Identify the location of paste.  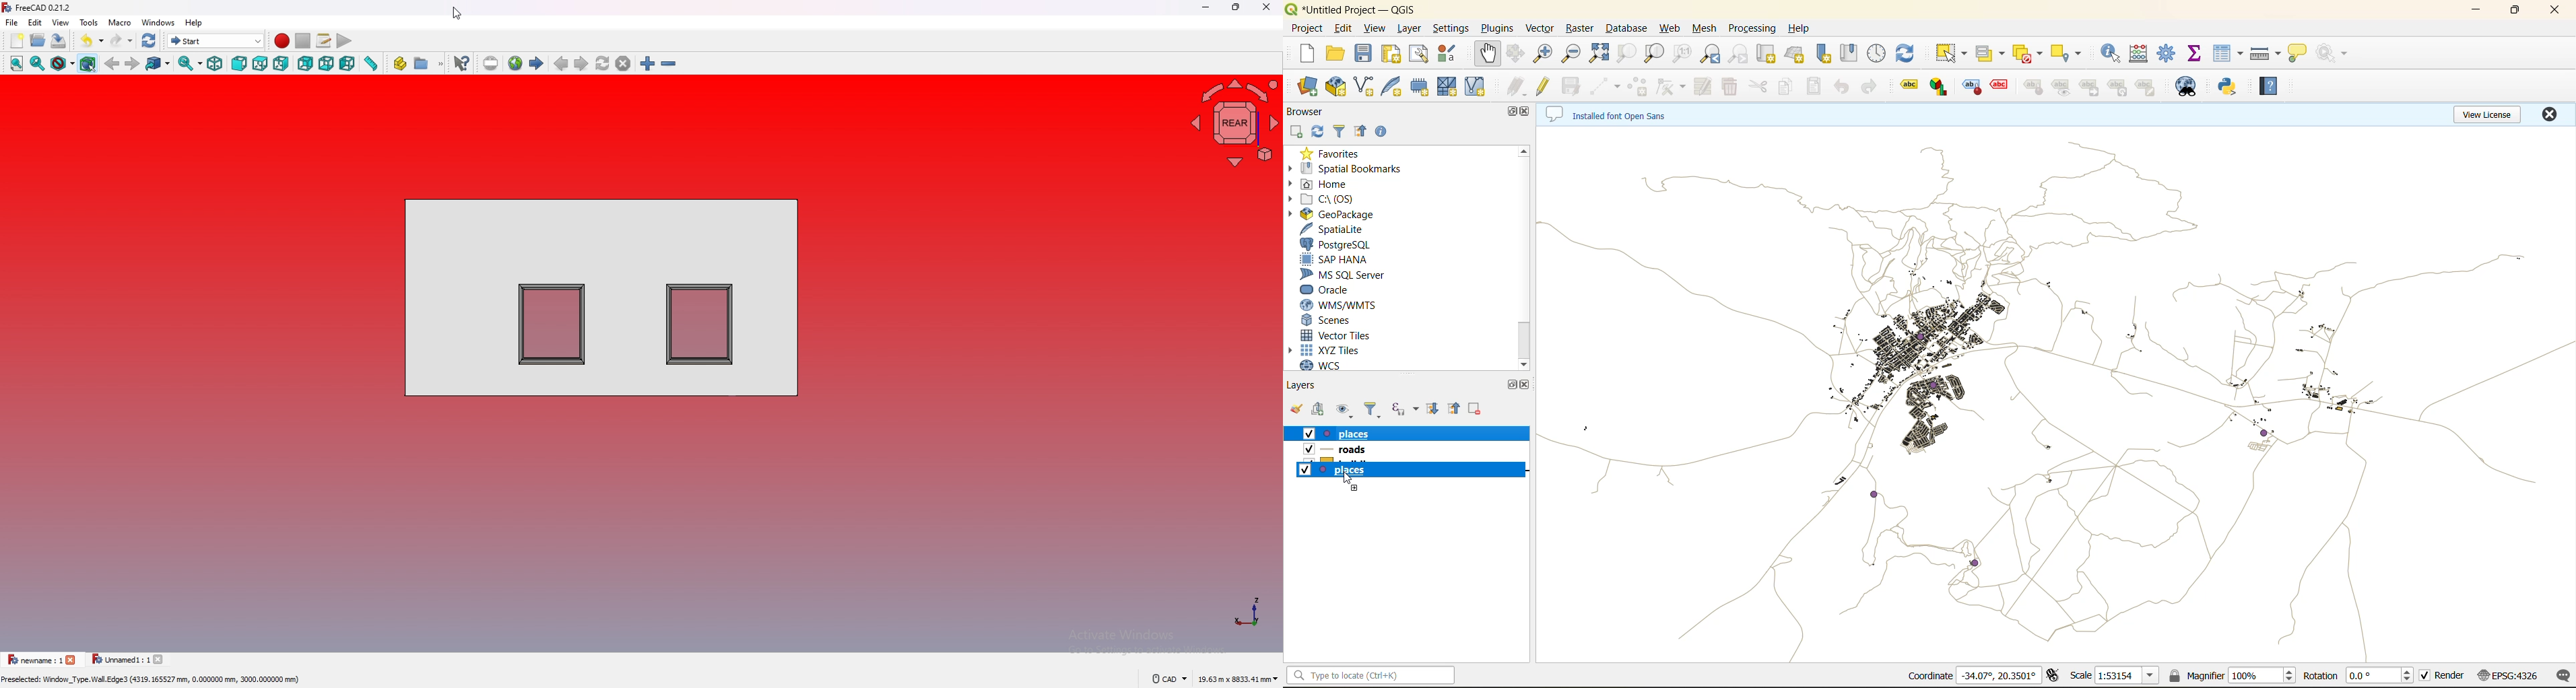
(1816, 88).